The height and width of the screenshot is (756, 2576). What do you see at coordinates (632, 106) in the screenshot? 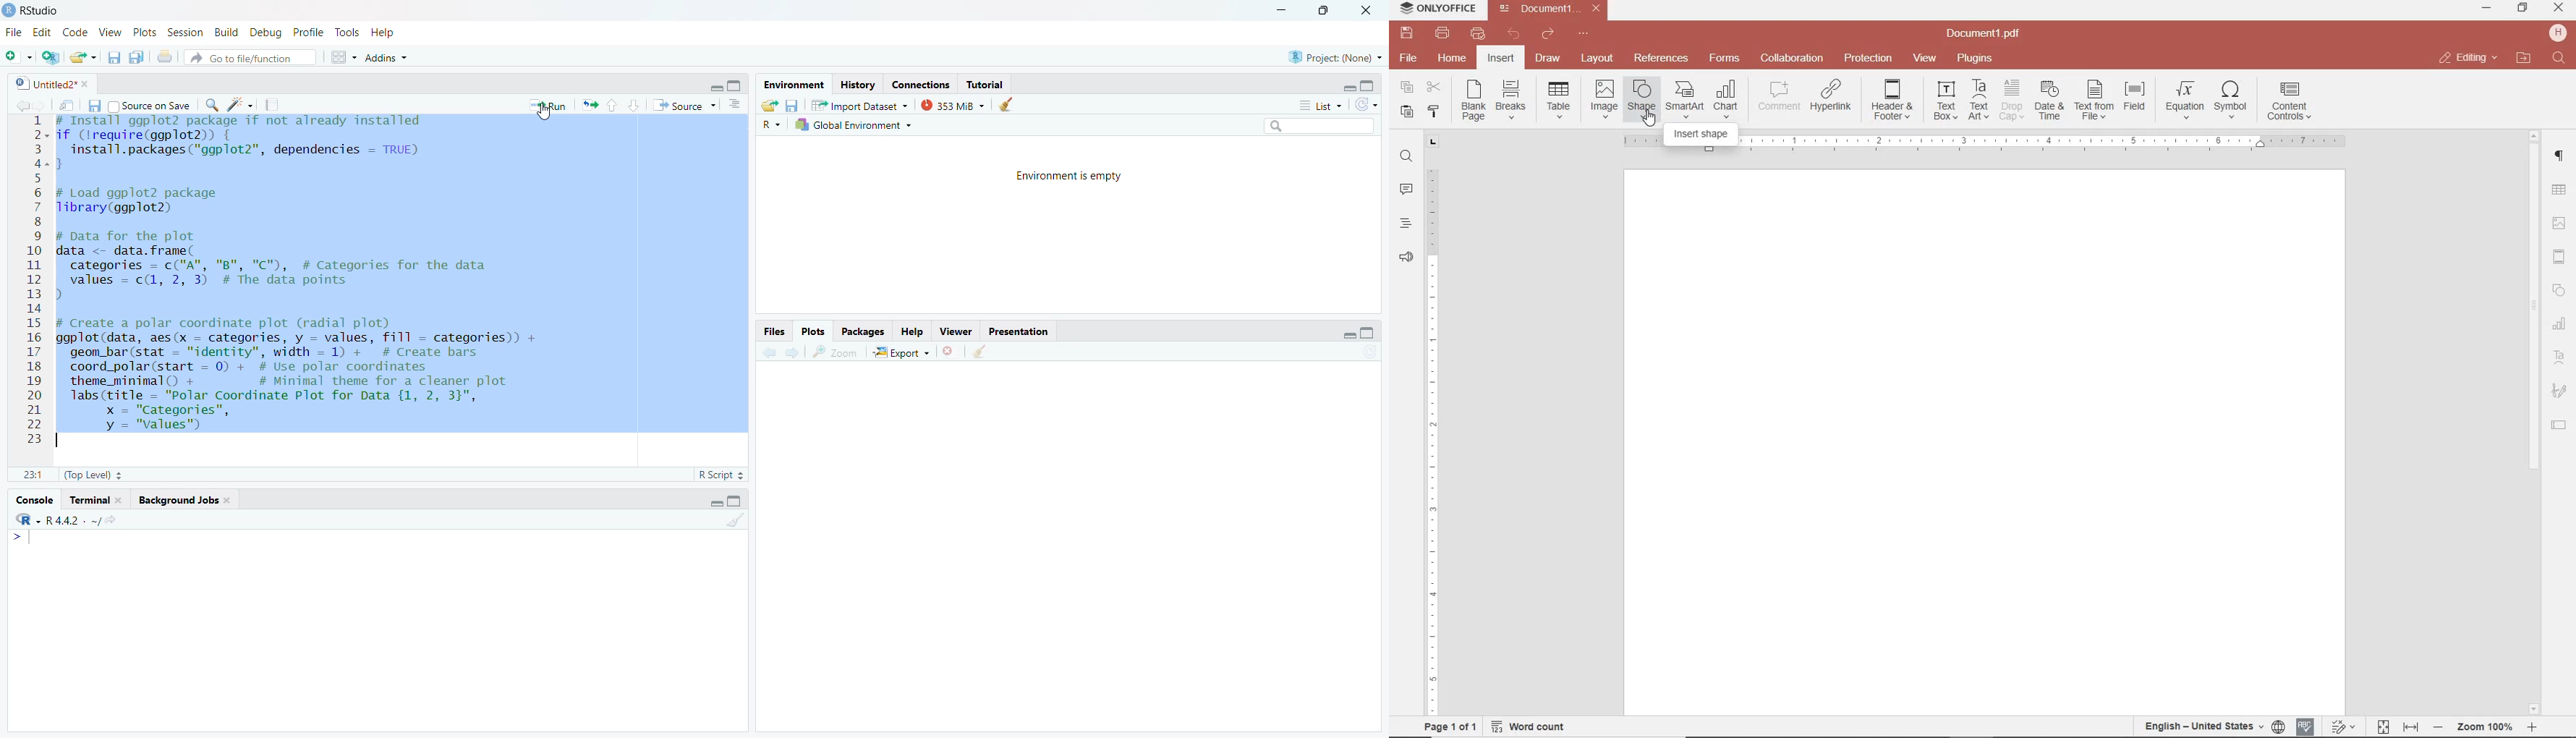
I see `go to next selection/chunk` at bounding box center [632, 106].